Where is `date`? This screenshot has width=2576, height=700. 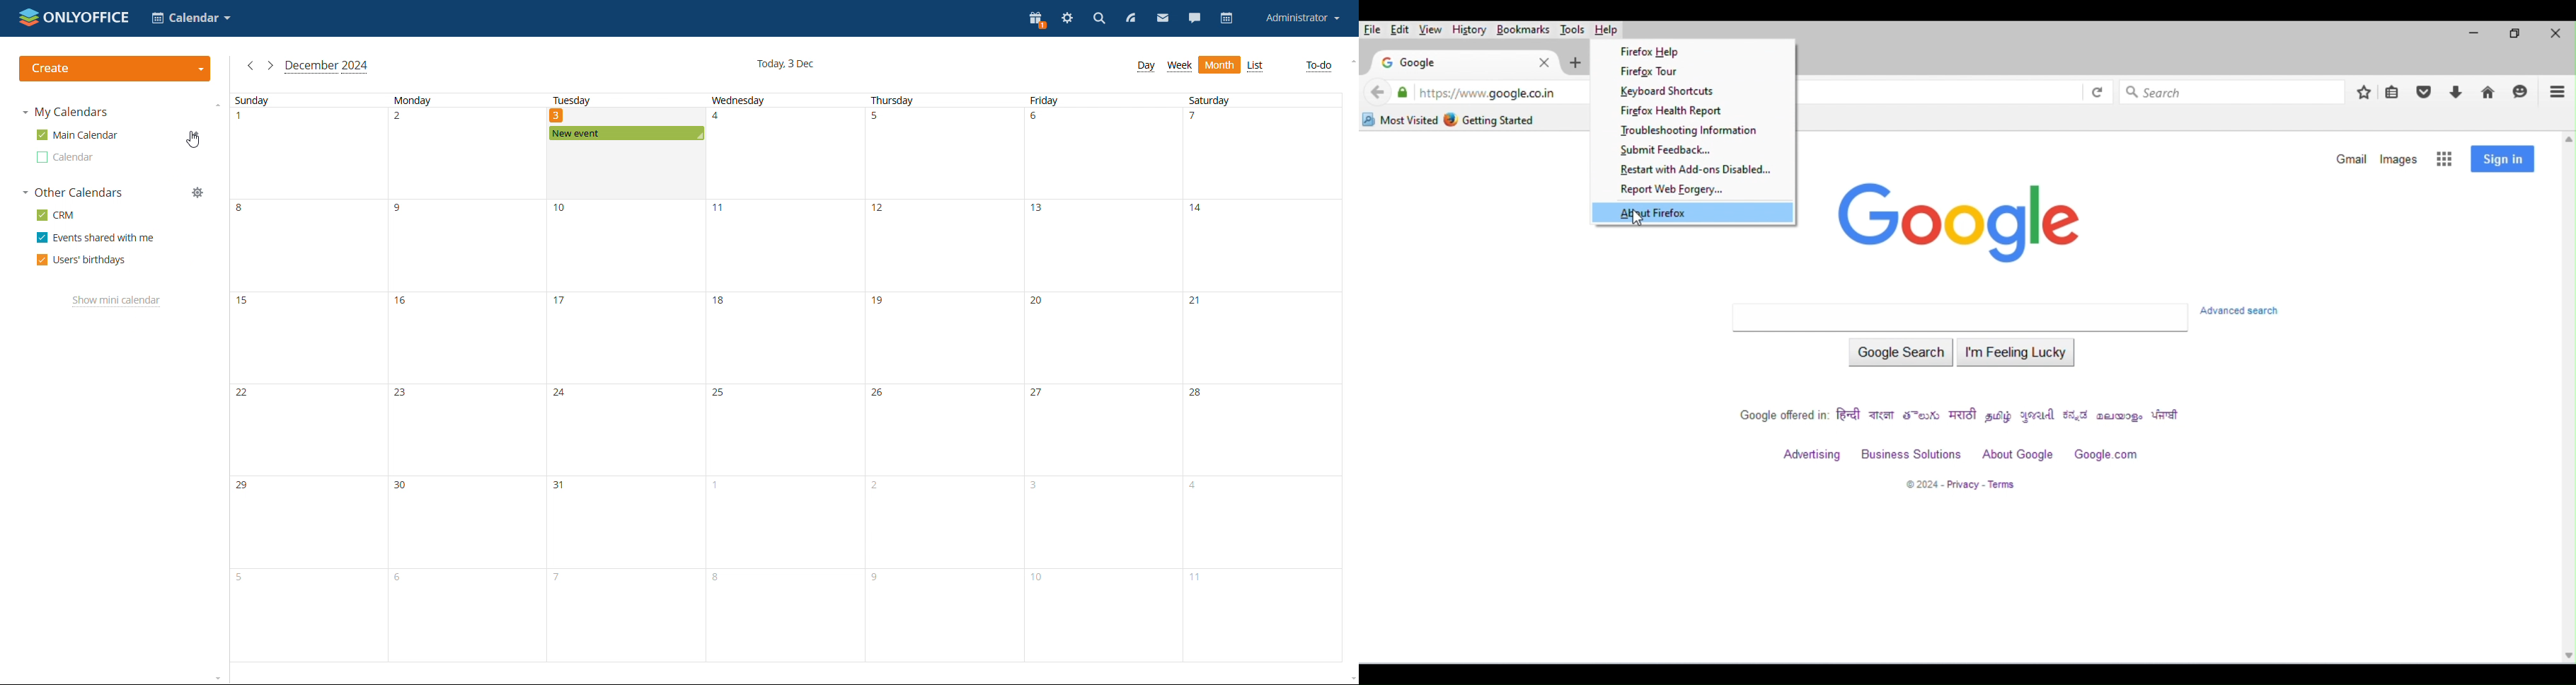 date is located at coordinates (464, 245).